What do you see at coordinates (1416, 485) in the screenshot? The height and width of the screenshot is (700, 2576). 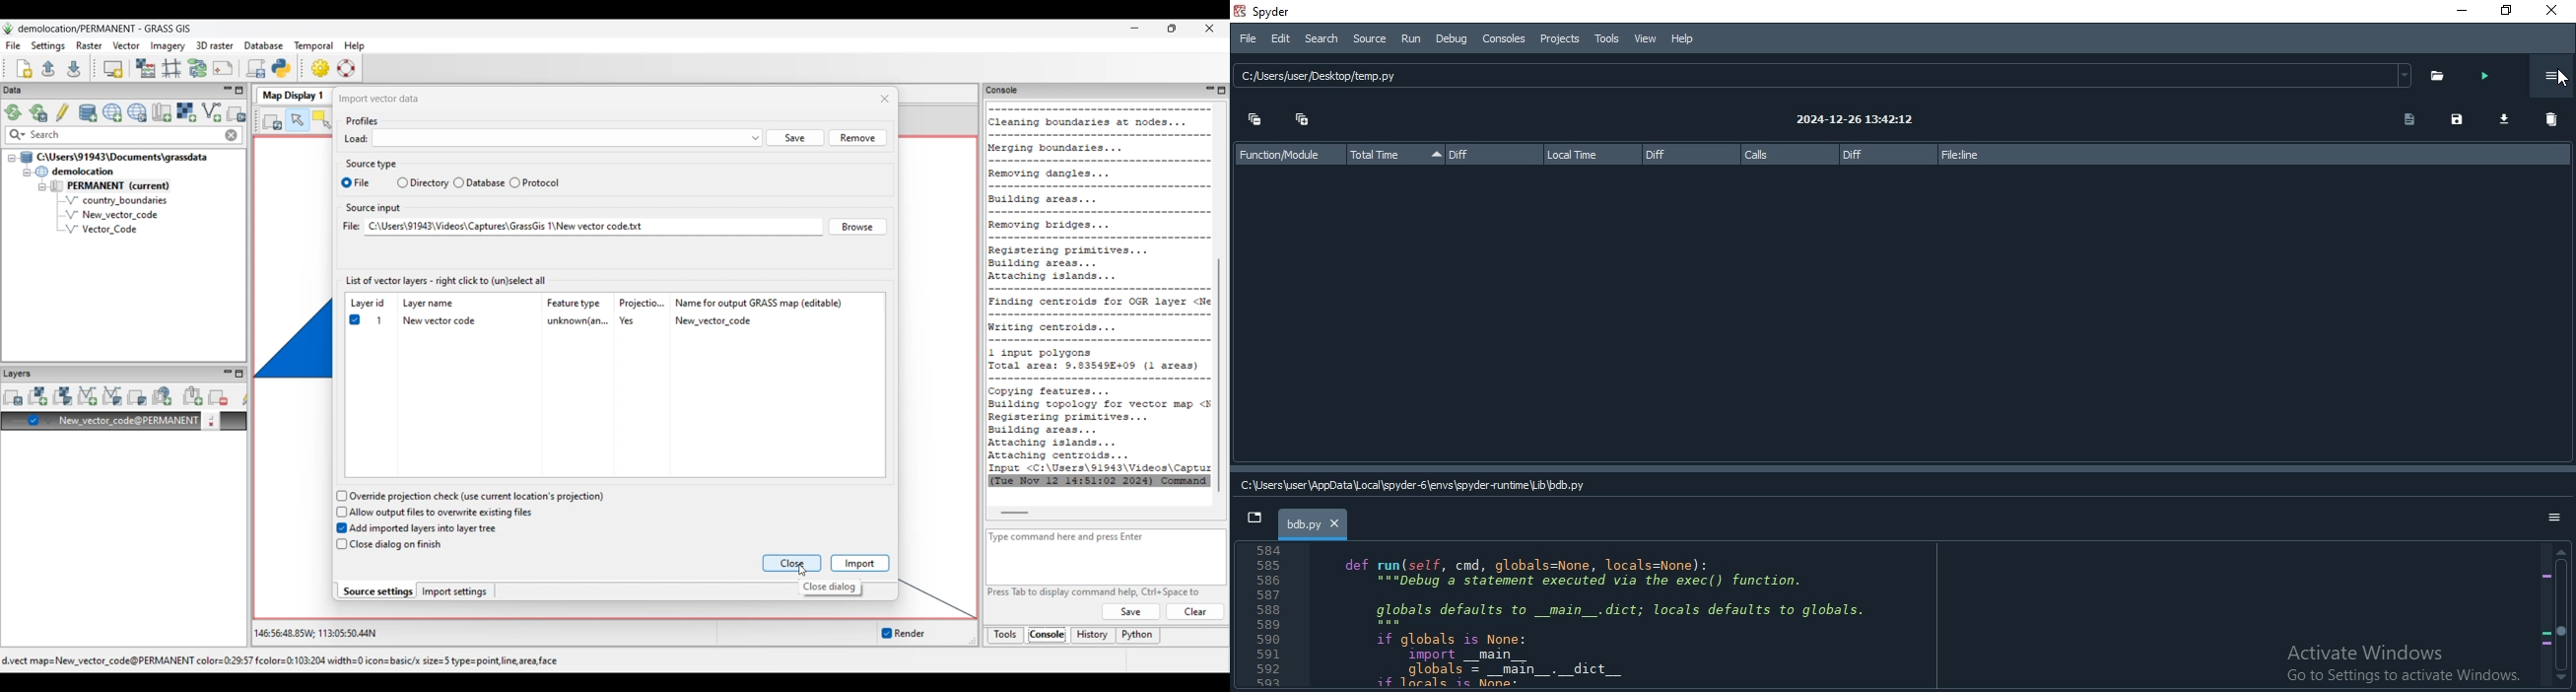 I see `C:\User\AppData\Local\spyder` at bounding box center [1416, 485].